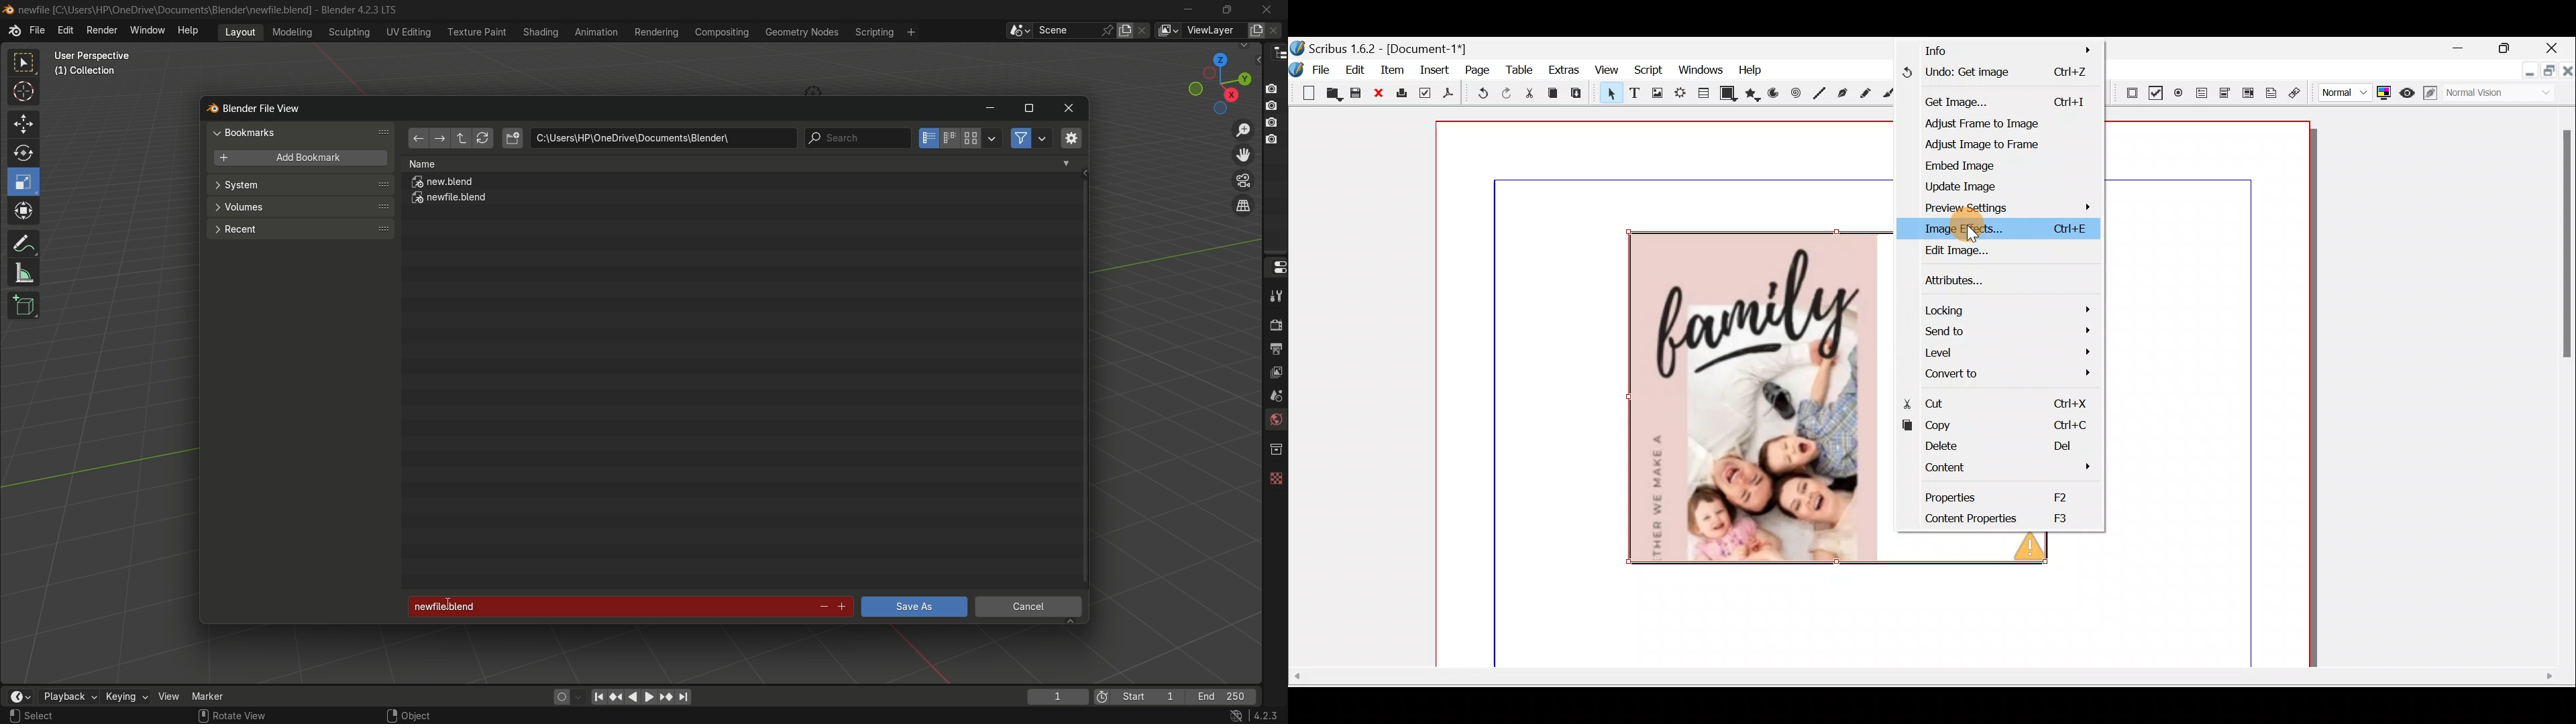  What do you see at coordinates (1927, 681) in the screenshot?
I see `Scroll bar` at bounding box center [1927, 681].